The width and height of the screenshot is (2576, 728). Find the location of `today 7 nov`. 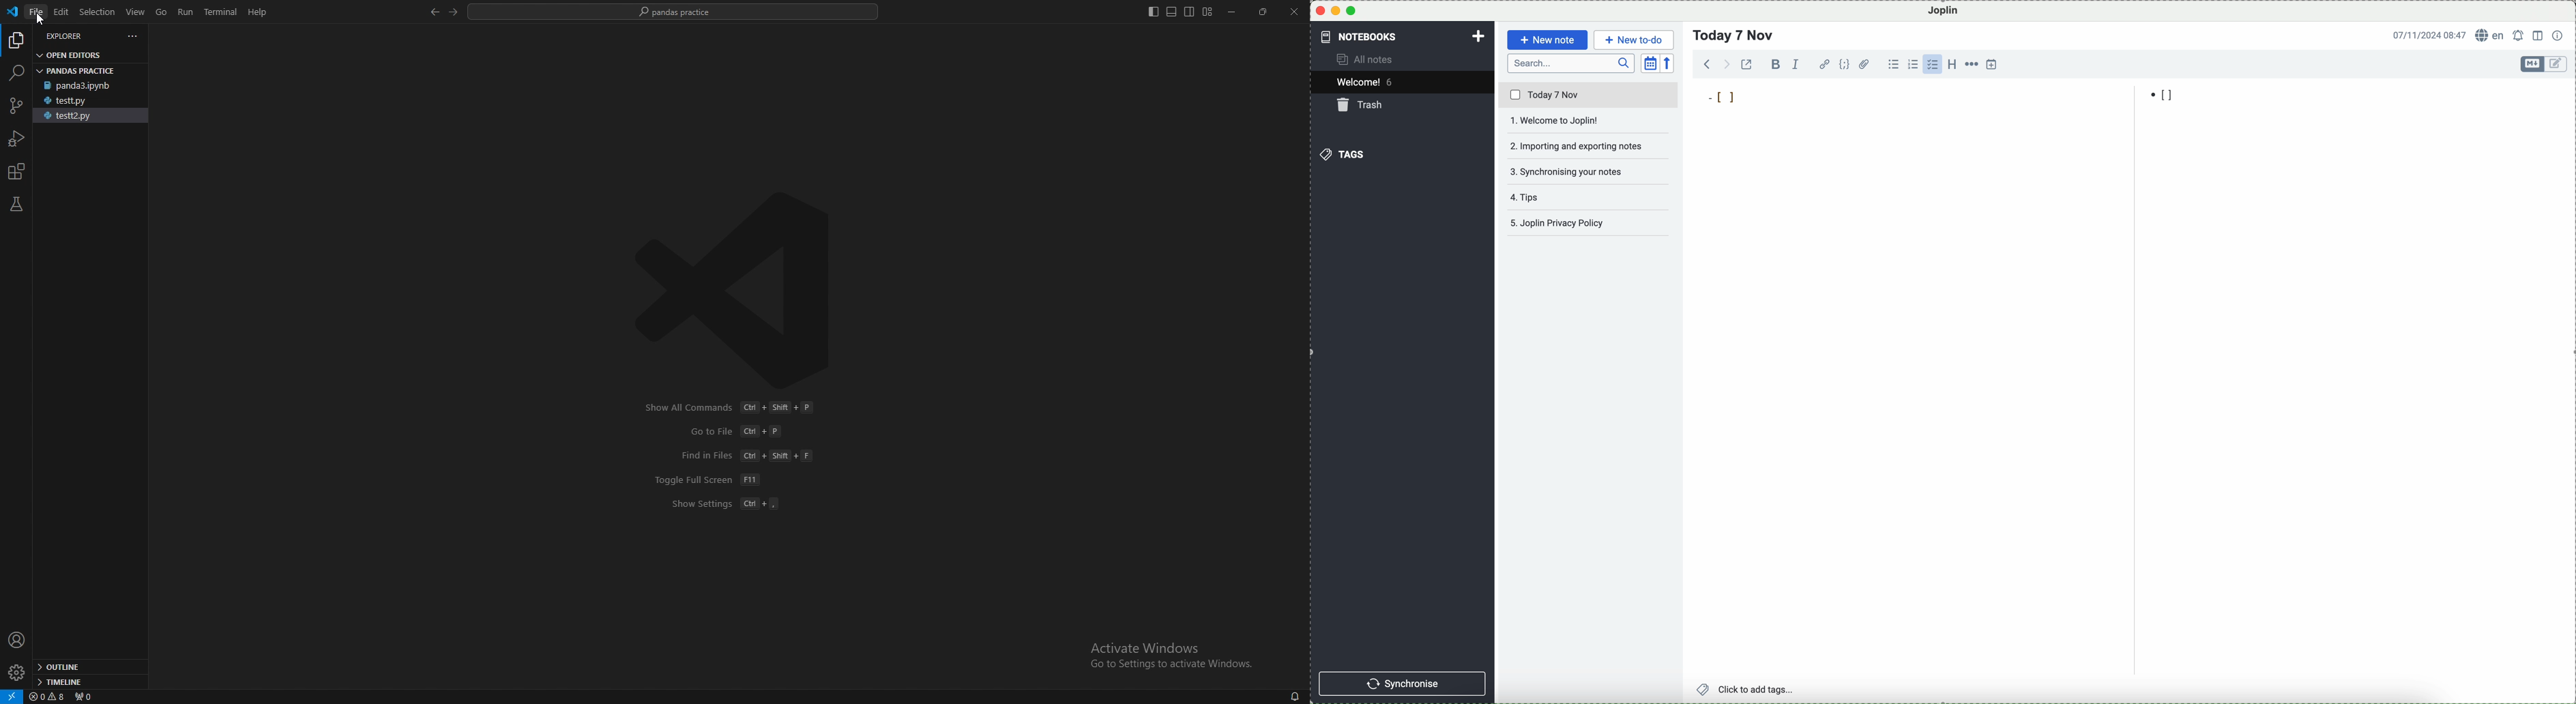

today 7 nov is located at coordinates (1589, 96).